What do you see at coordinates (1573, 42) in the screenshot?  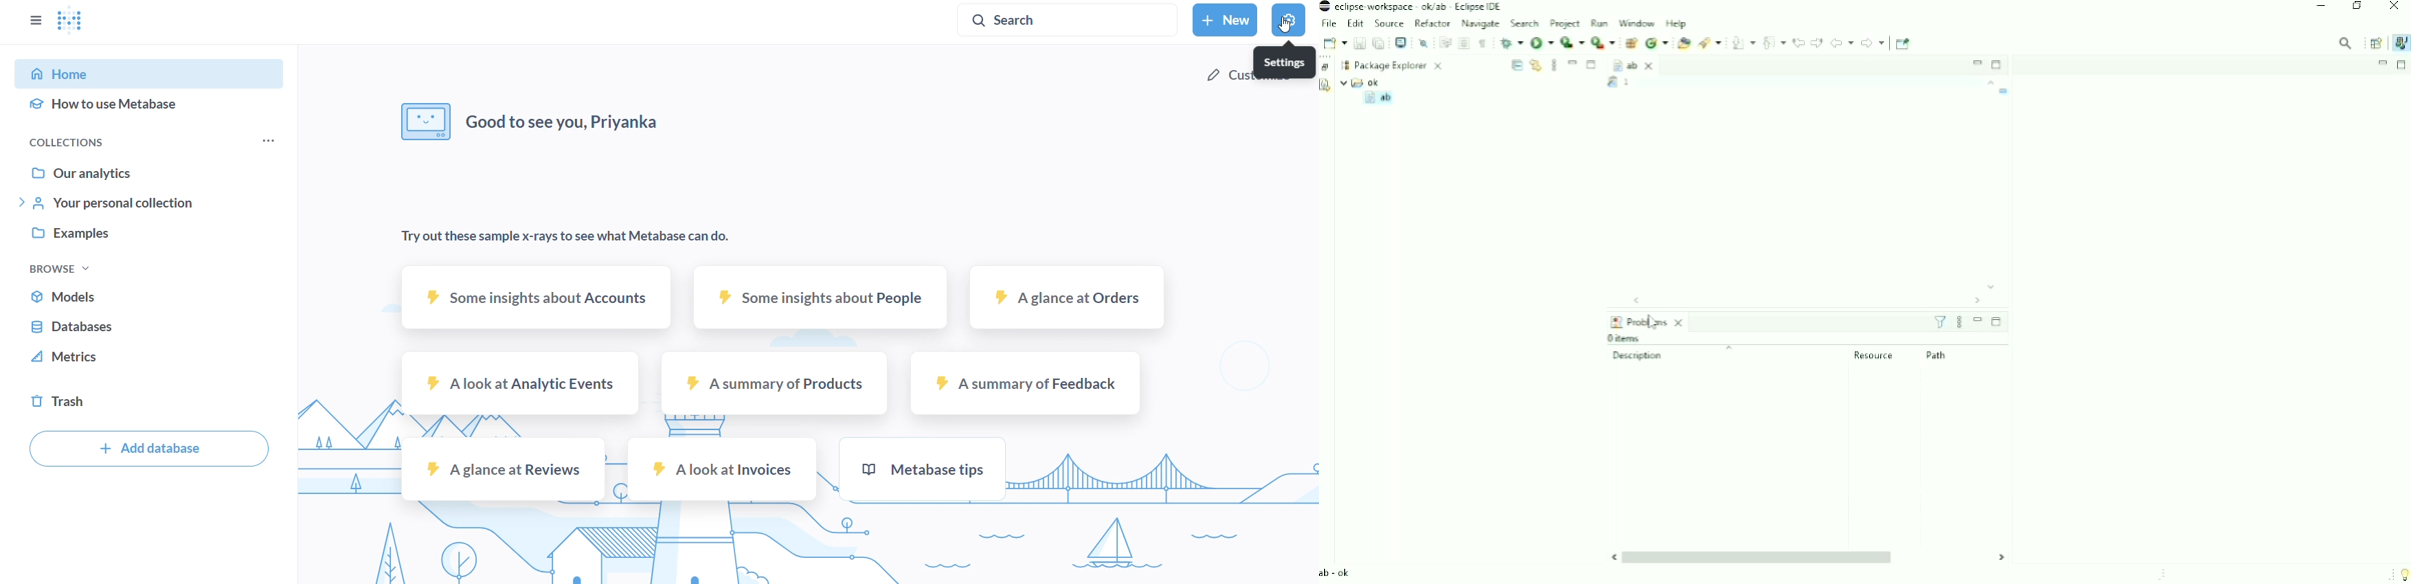 I see `Coverage` at bounding box center [1573, 42].